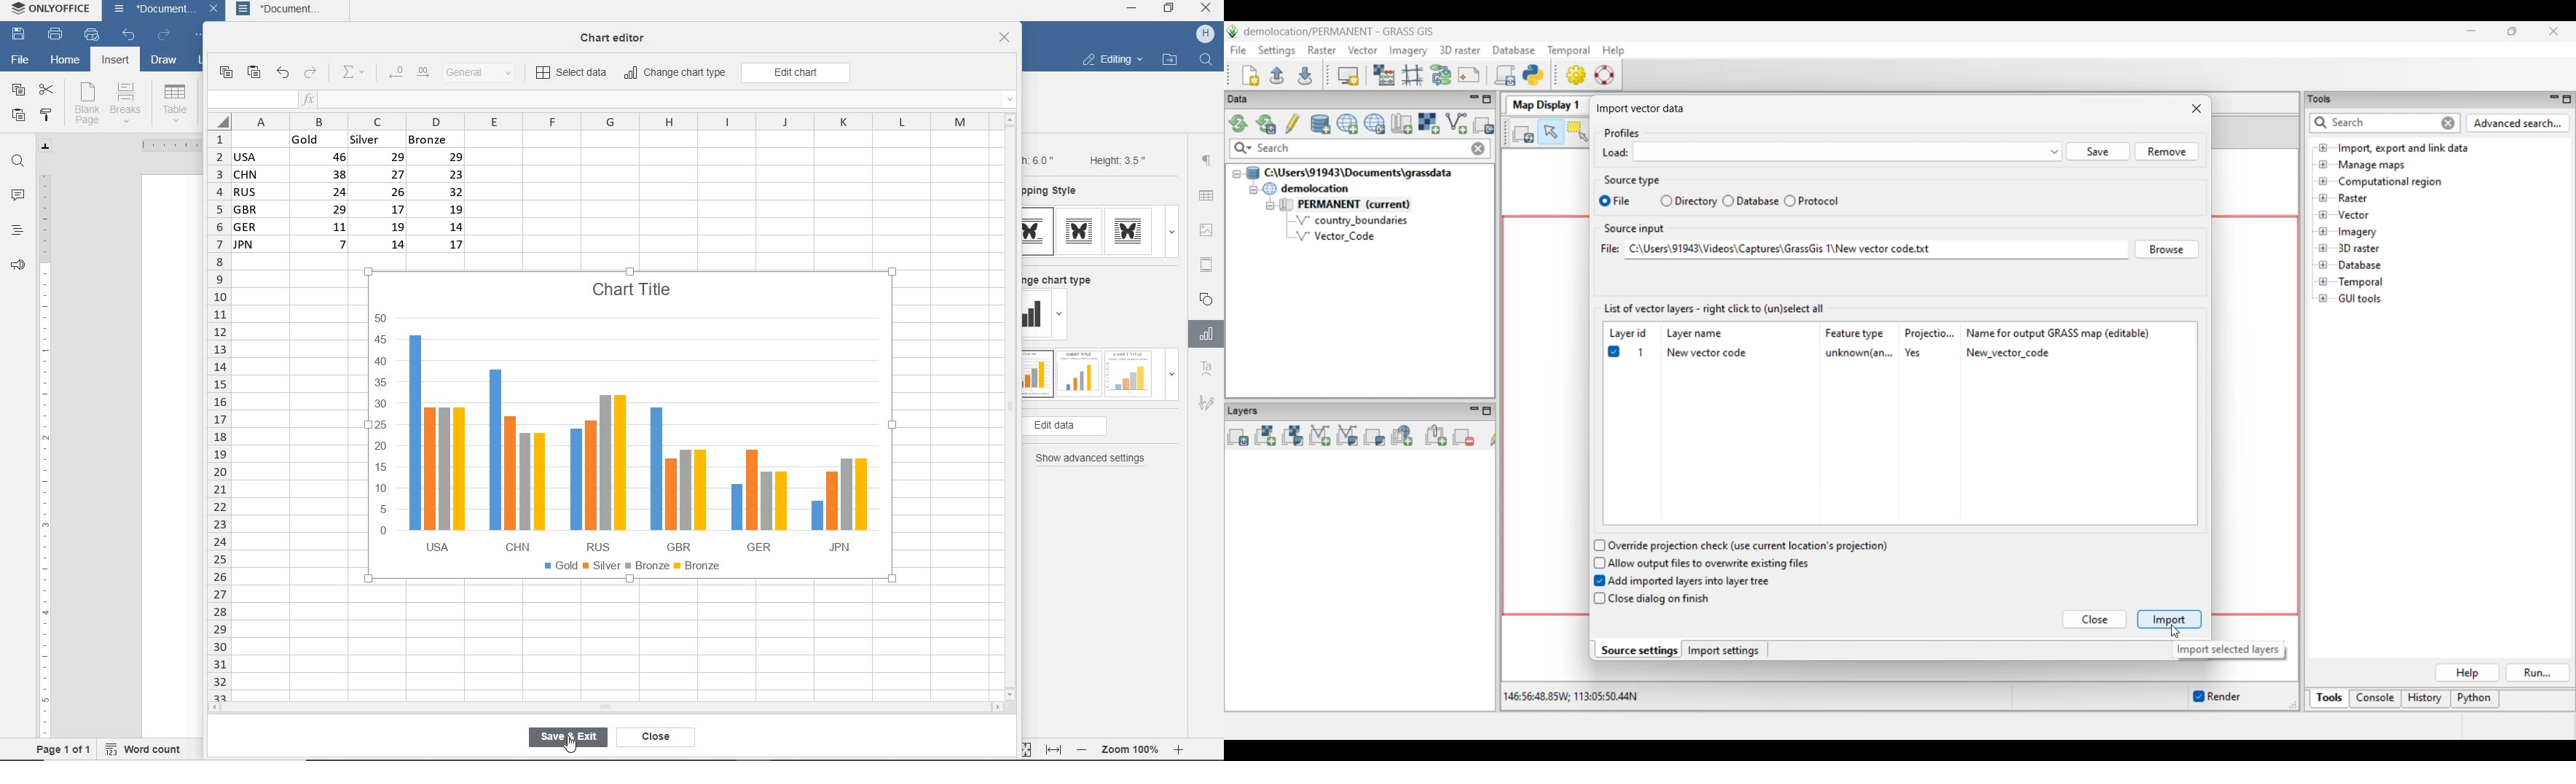 Image resolution: width=2576 pixels, height=784 pixels. Describe the element at coordinates (311, 74) in the screenshot. I see `redo ` at that location.